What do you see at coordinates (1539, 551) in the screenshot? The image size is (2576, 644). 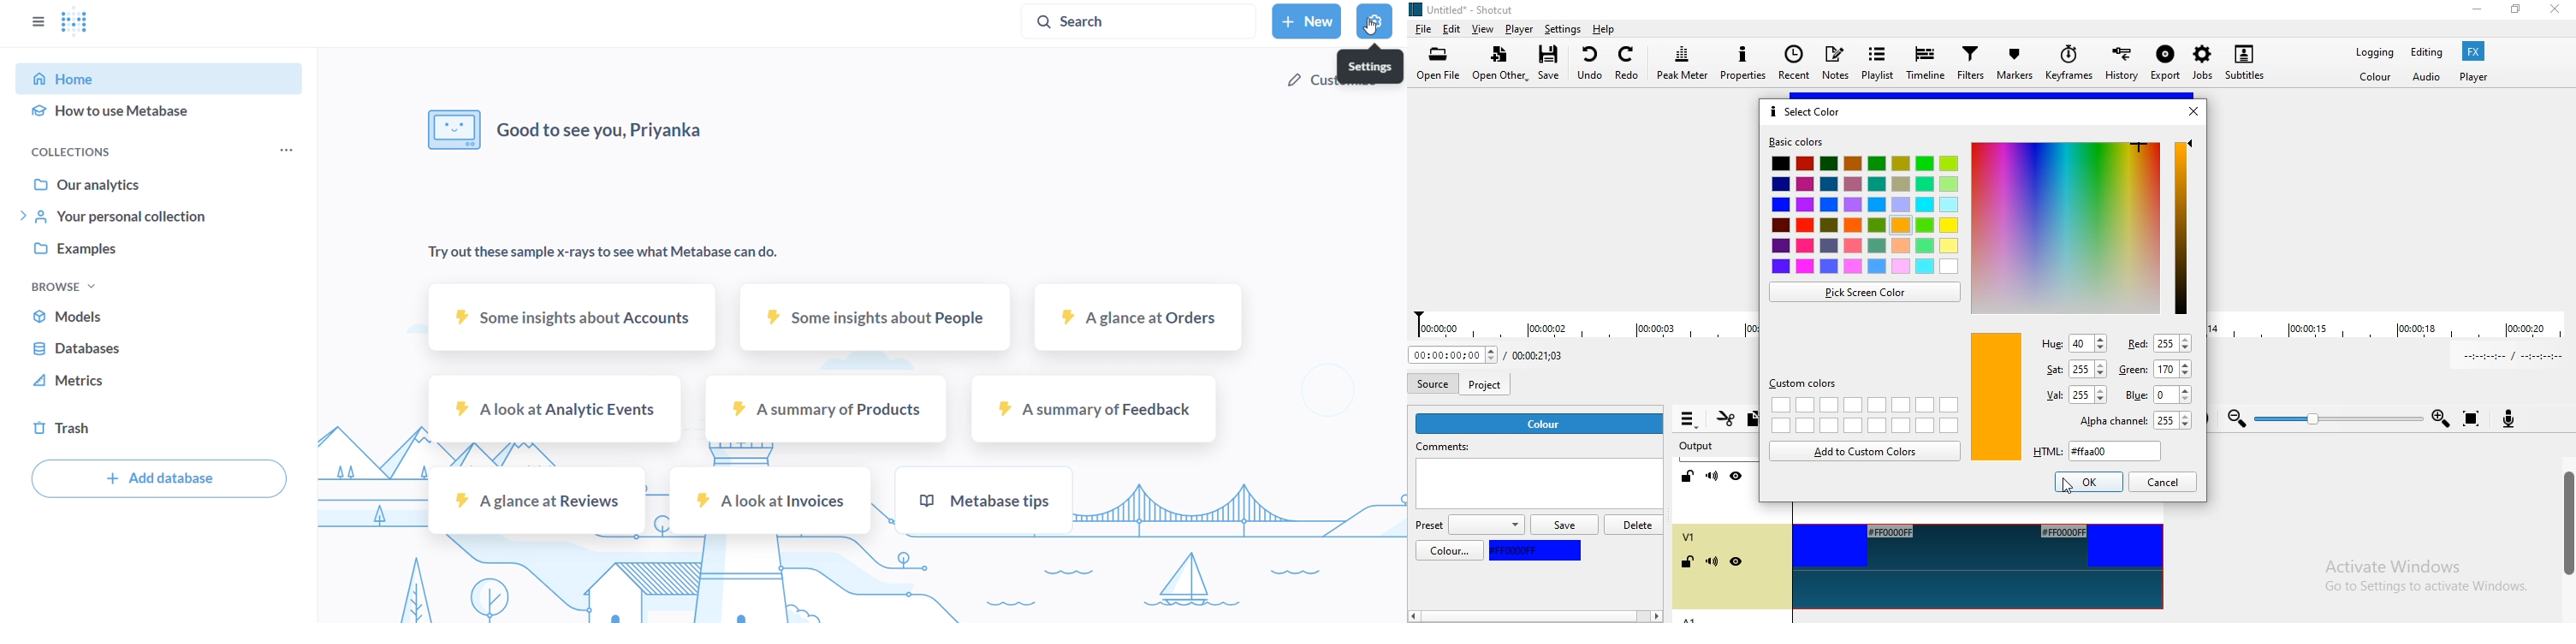 I see `blue` at bounding box center [1539, 551].